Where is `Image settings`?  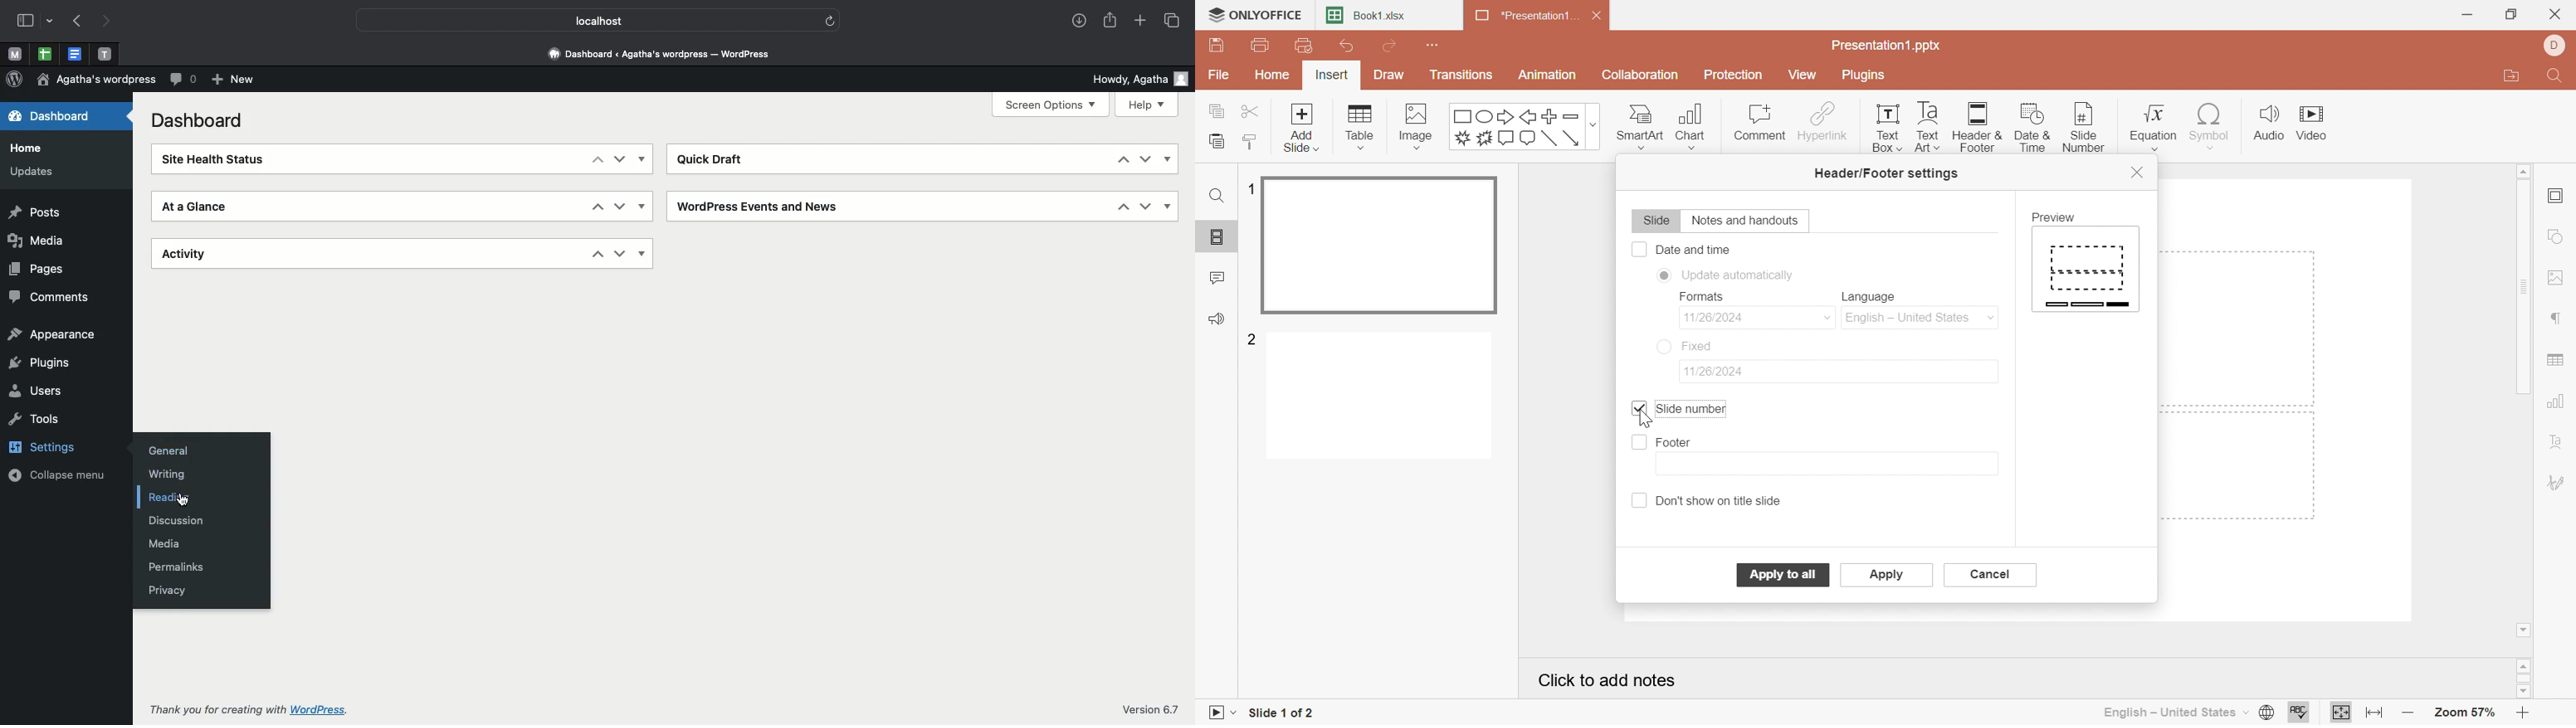 Image settings is located at coordinates (2560, 280).